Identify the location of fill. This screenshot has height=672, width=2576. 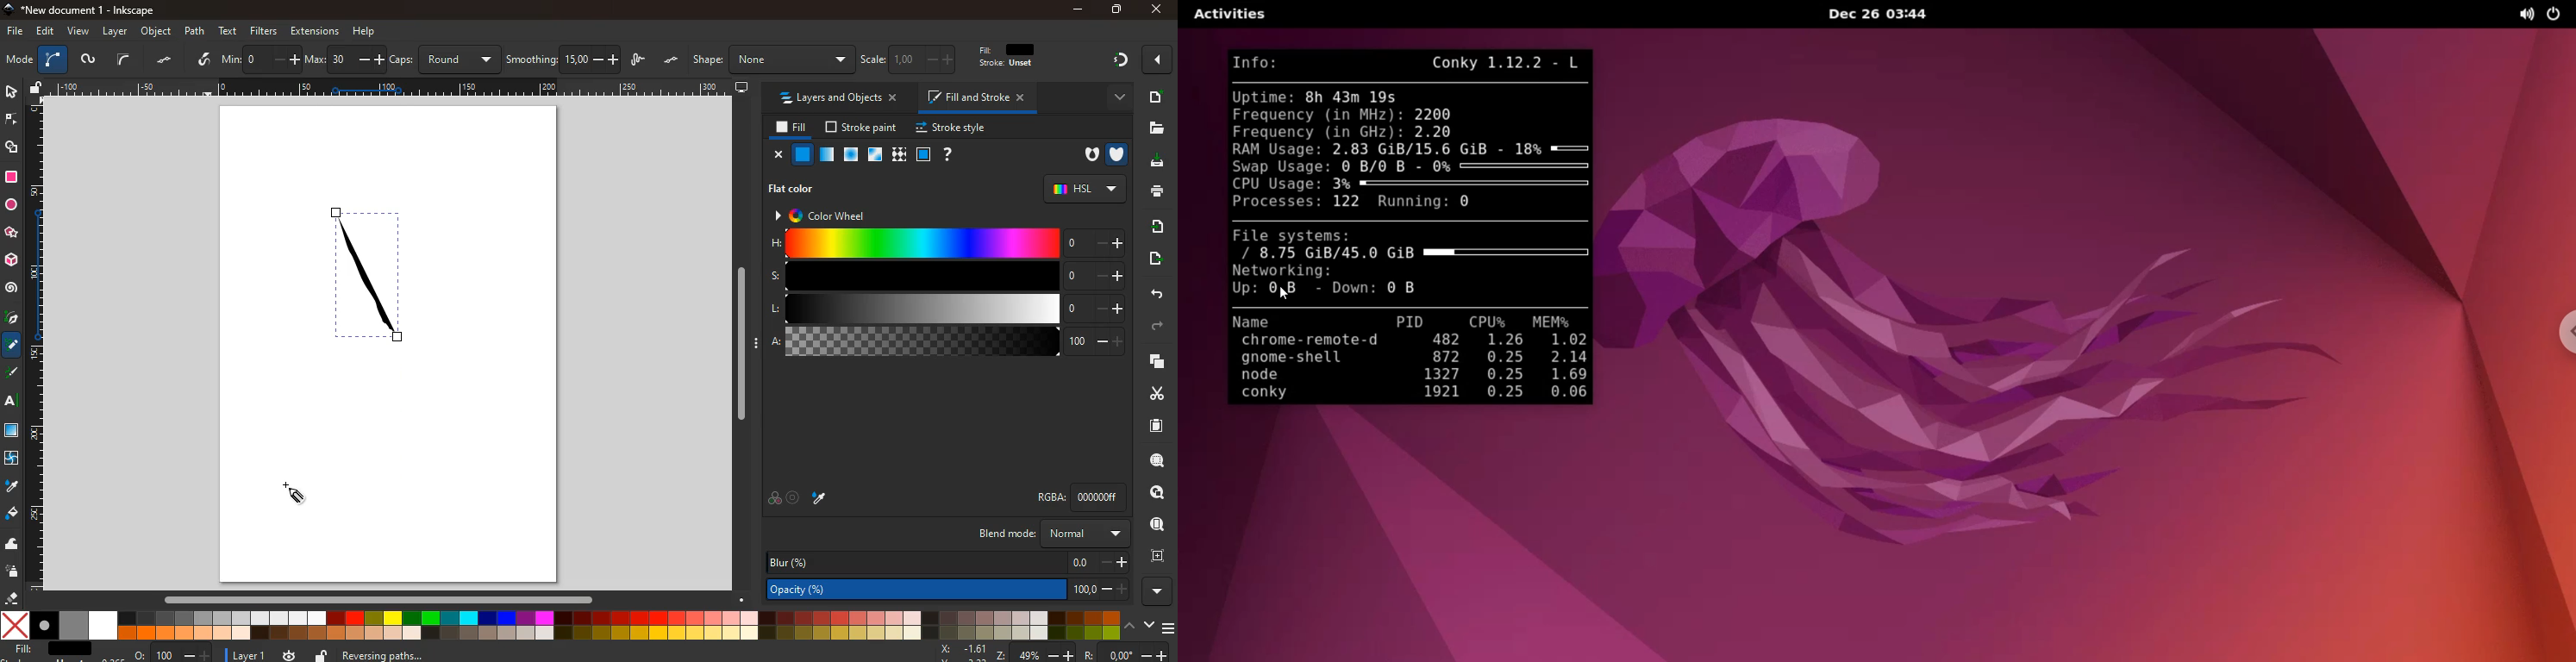
(1015, 56).